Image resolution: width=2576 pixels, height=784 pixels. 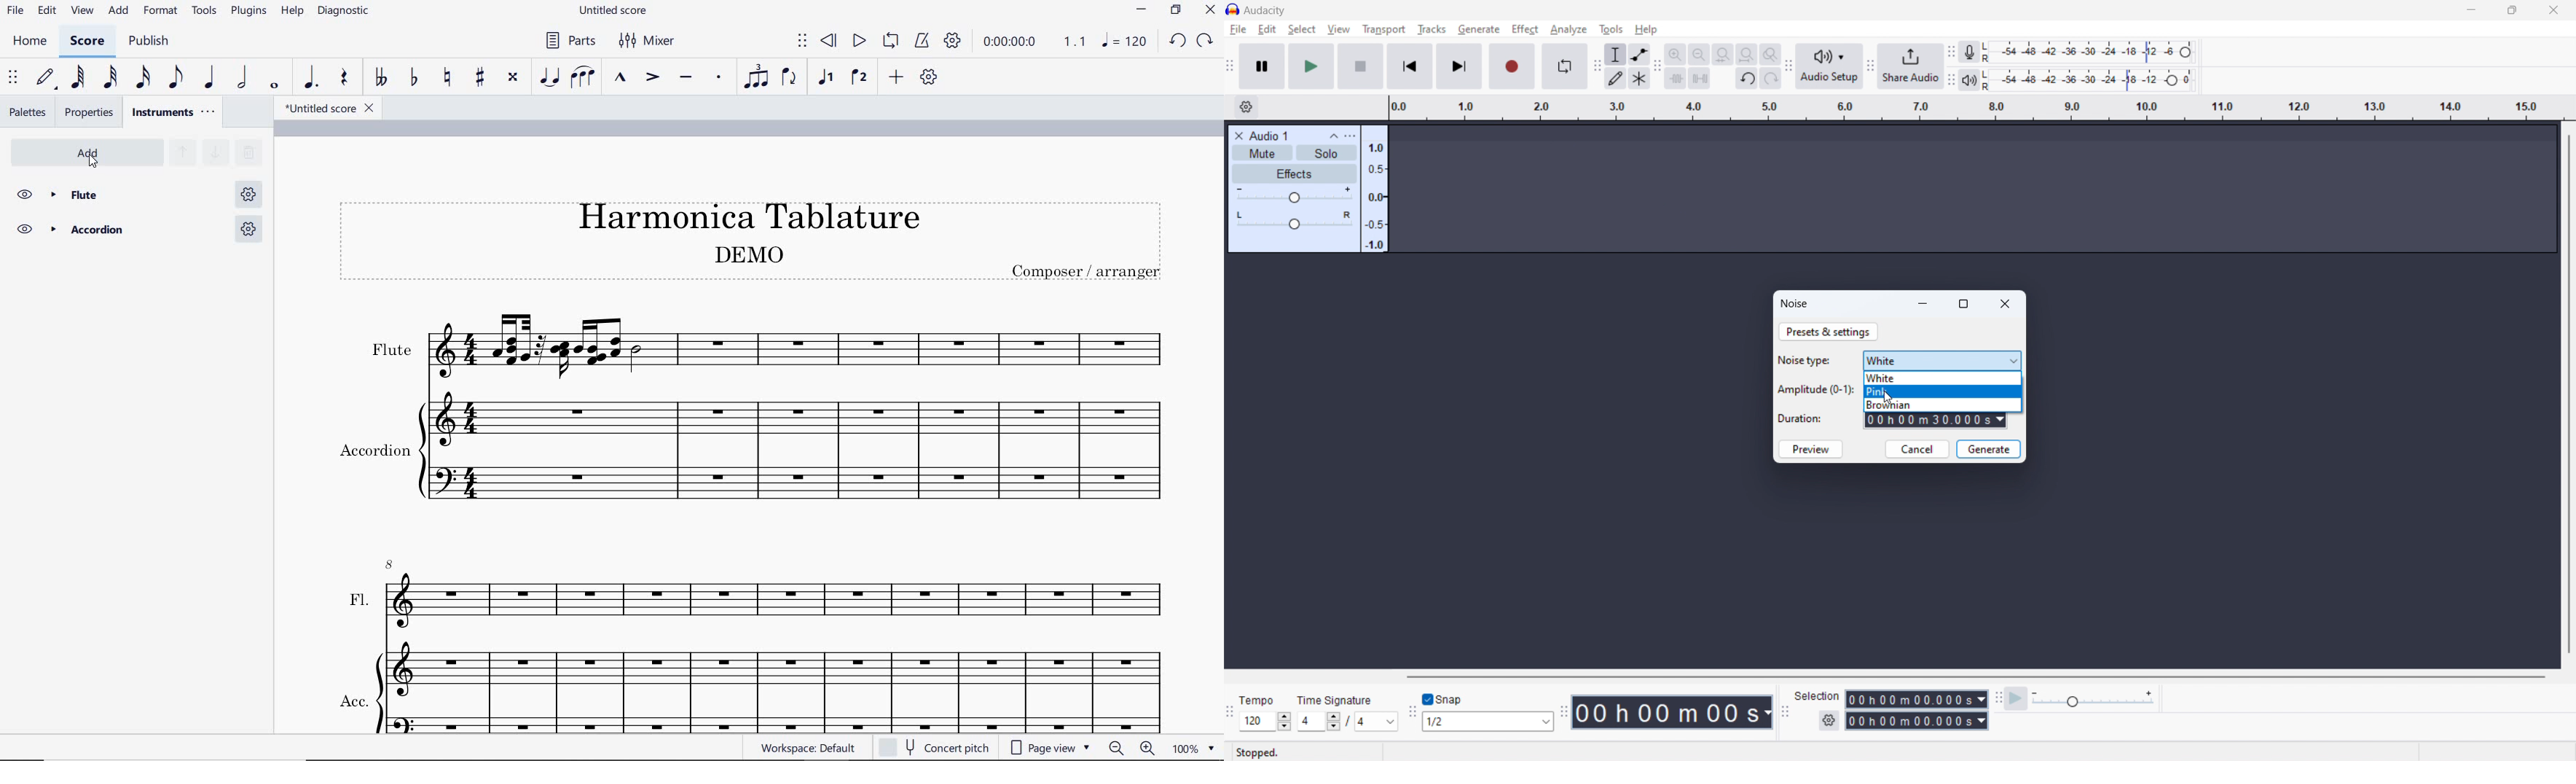 I want to click on generate noise dialogbox, so click(x=1795, y=304).